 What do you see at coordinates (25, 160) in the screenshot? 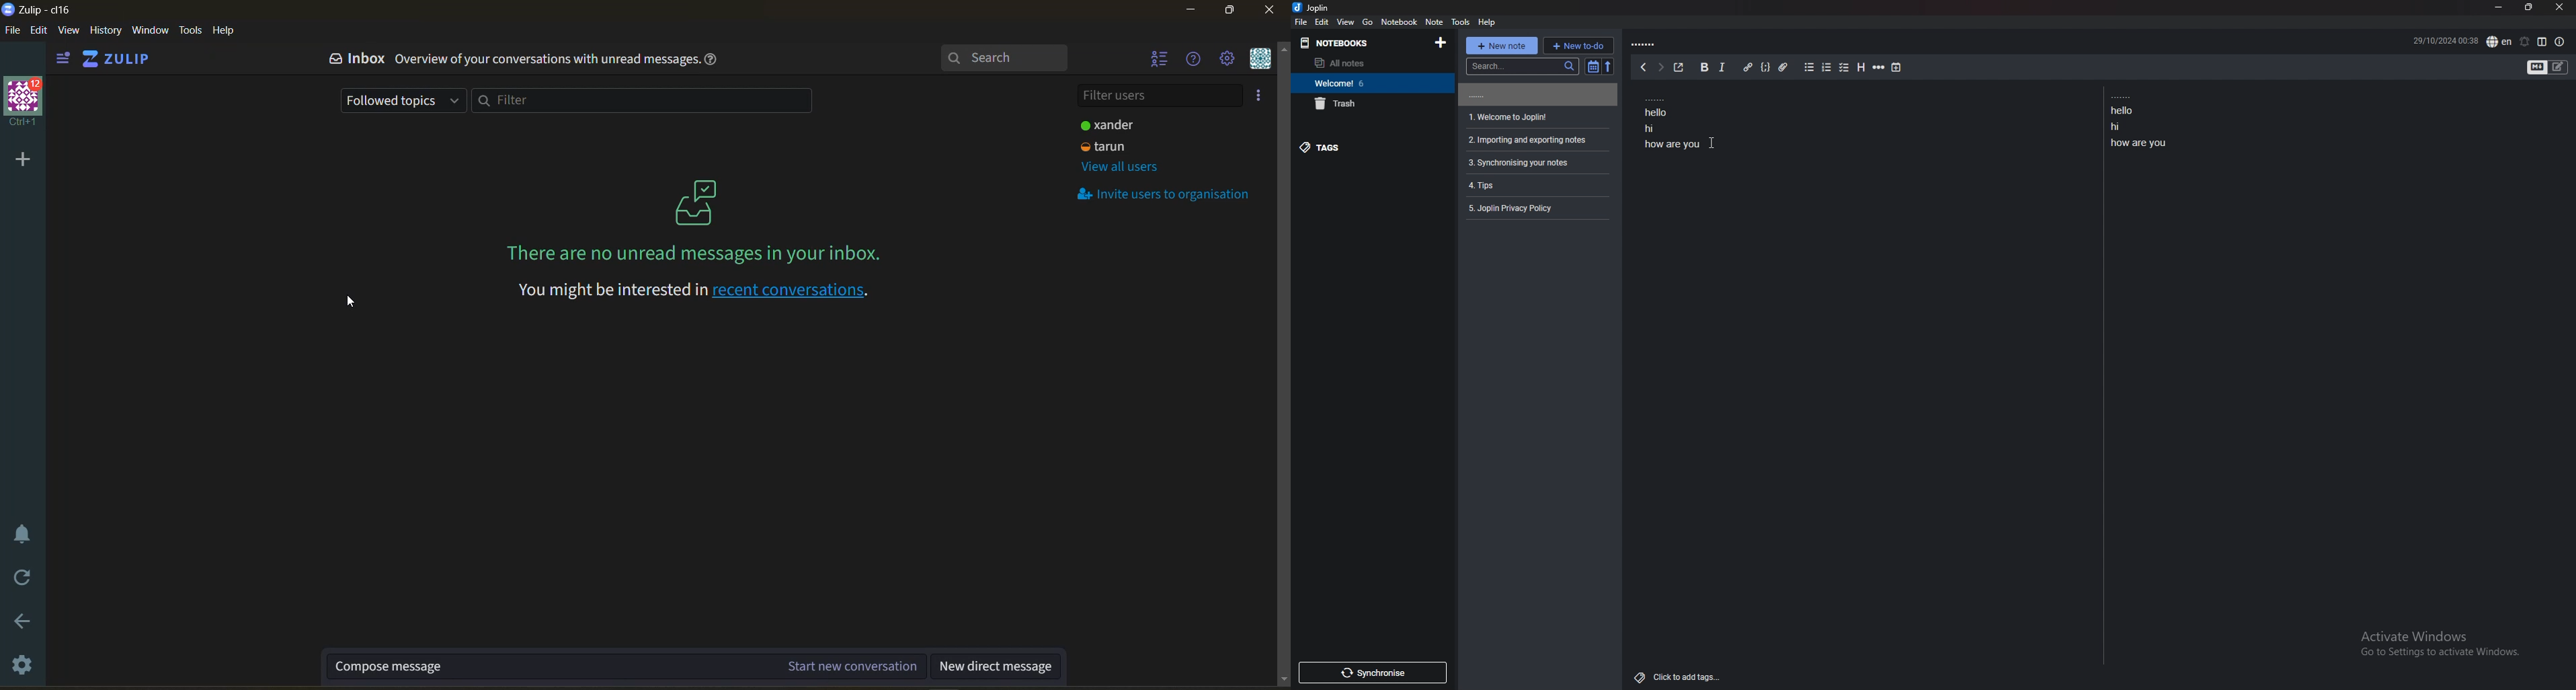
I see `add organisation` at bounding box center [25, 160].